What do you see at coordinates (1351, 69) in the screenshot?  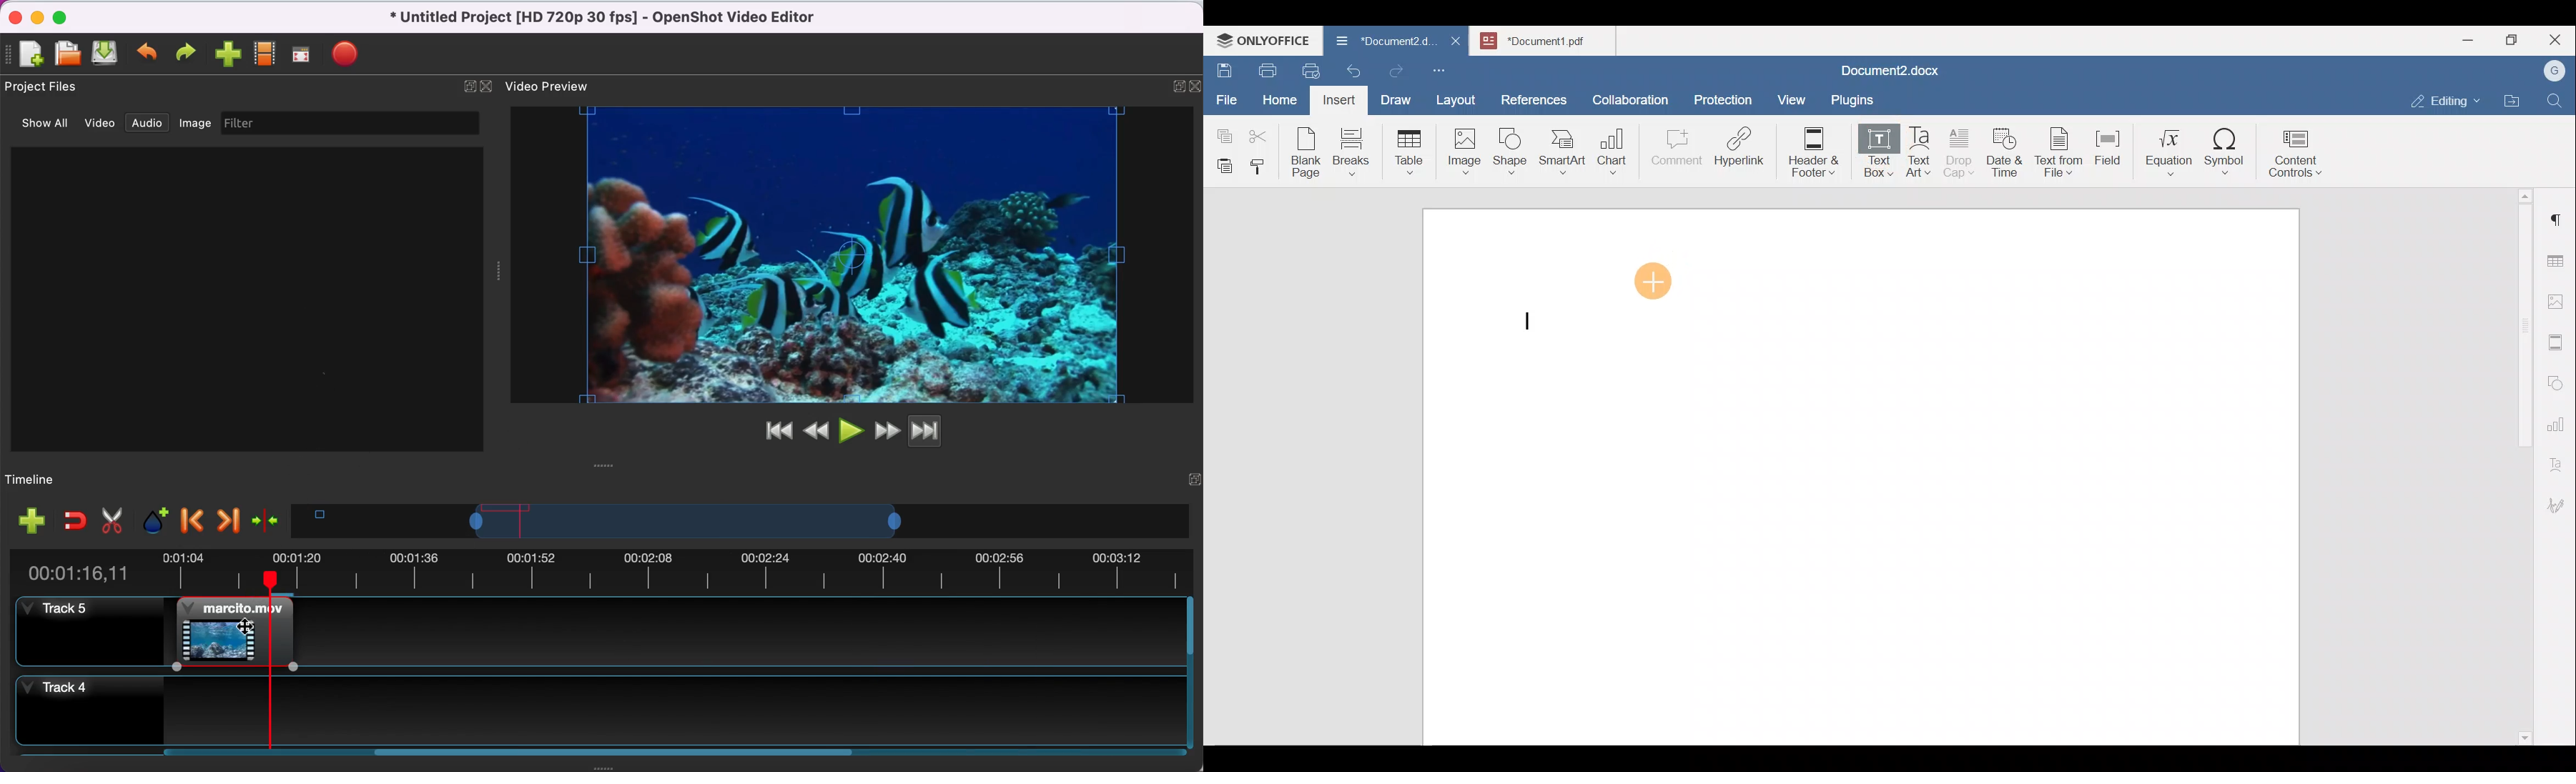 I see `Undo` at bounding box center [1351, 69].